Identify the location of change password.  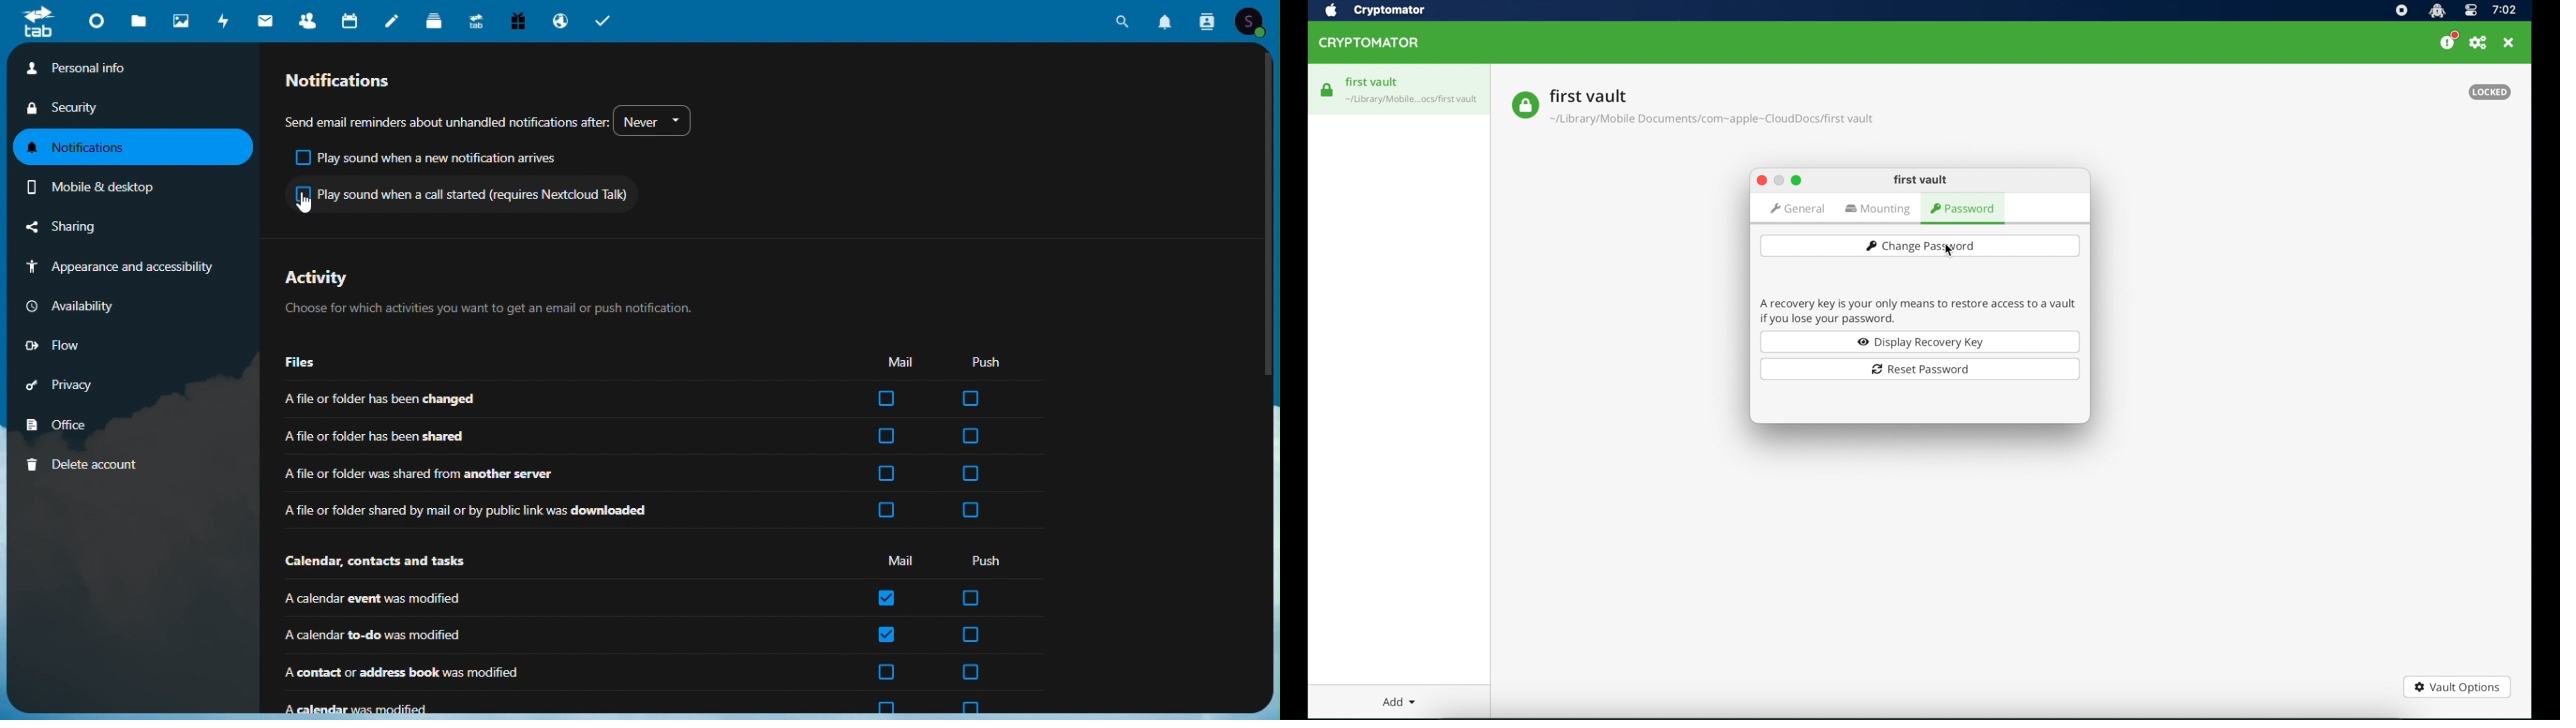
(1919, 245).